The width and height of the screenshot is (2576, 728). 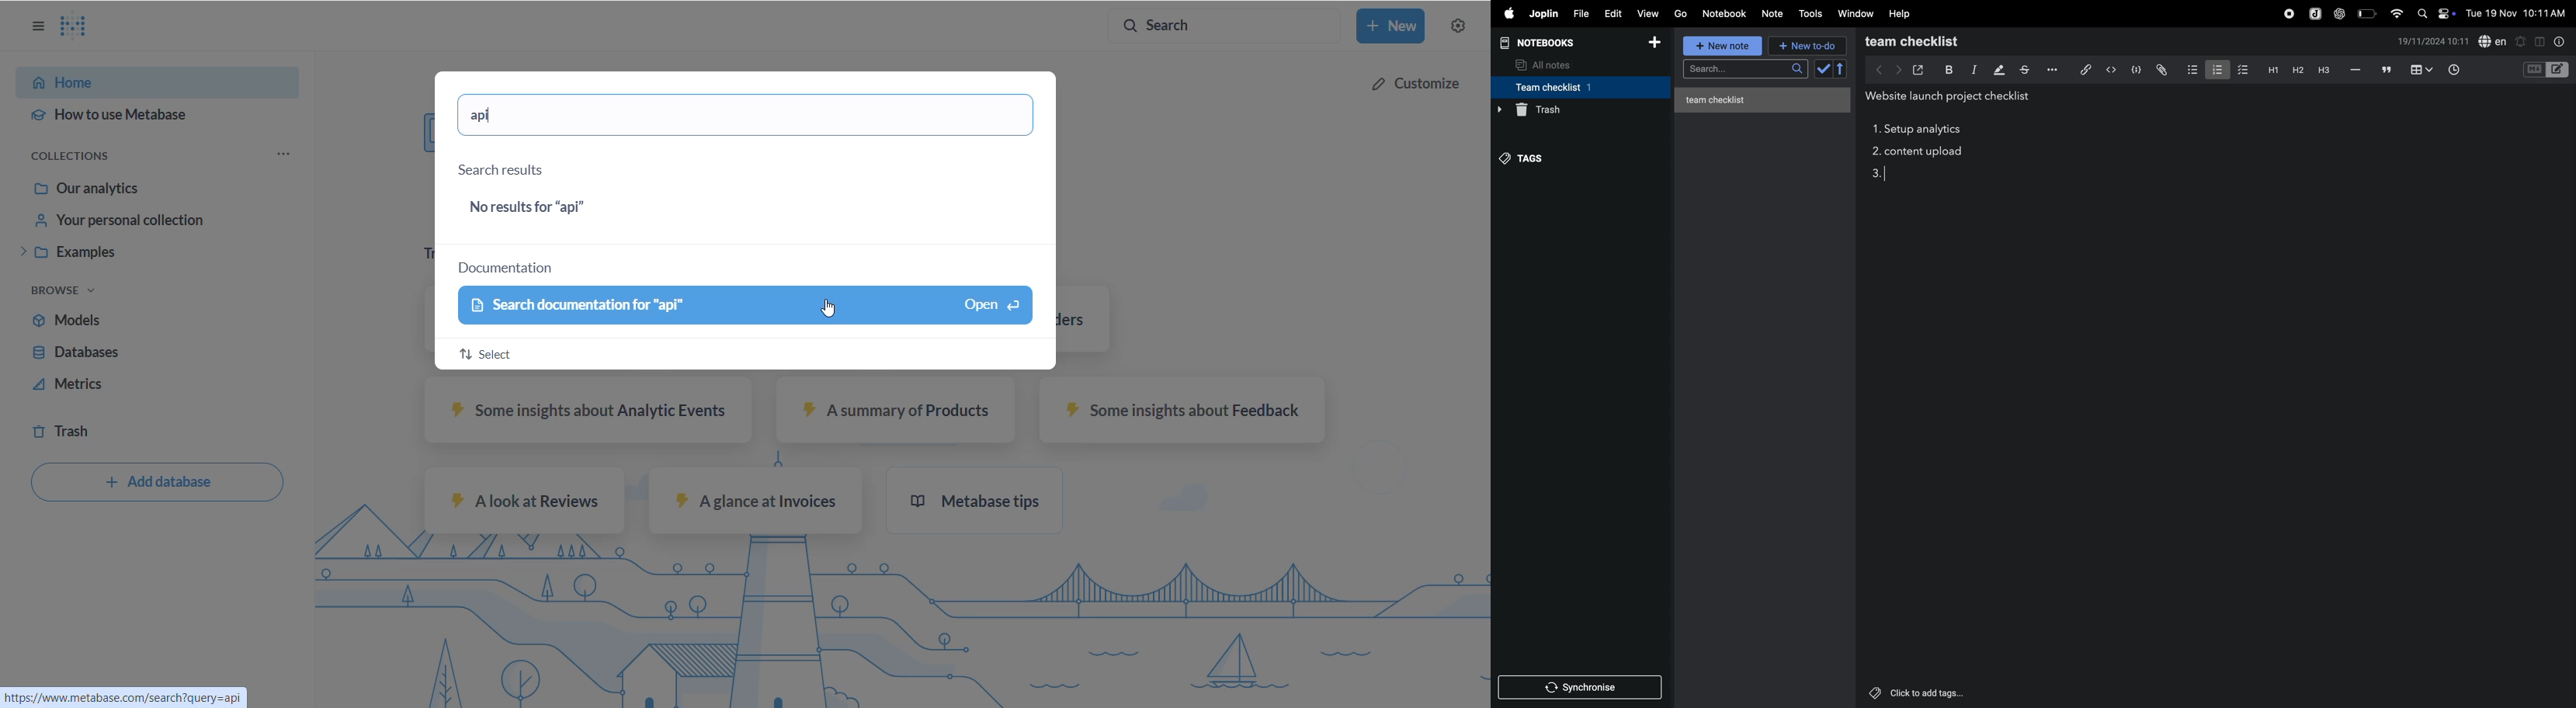 What do you see at coordinates (1581, 12) in the screenshot?
I see `file` at bounding box center [1581, 12].